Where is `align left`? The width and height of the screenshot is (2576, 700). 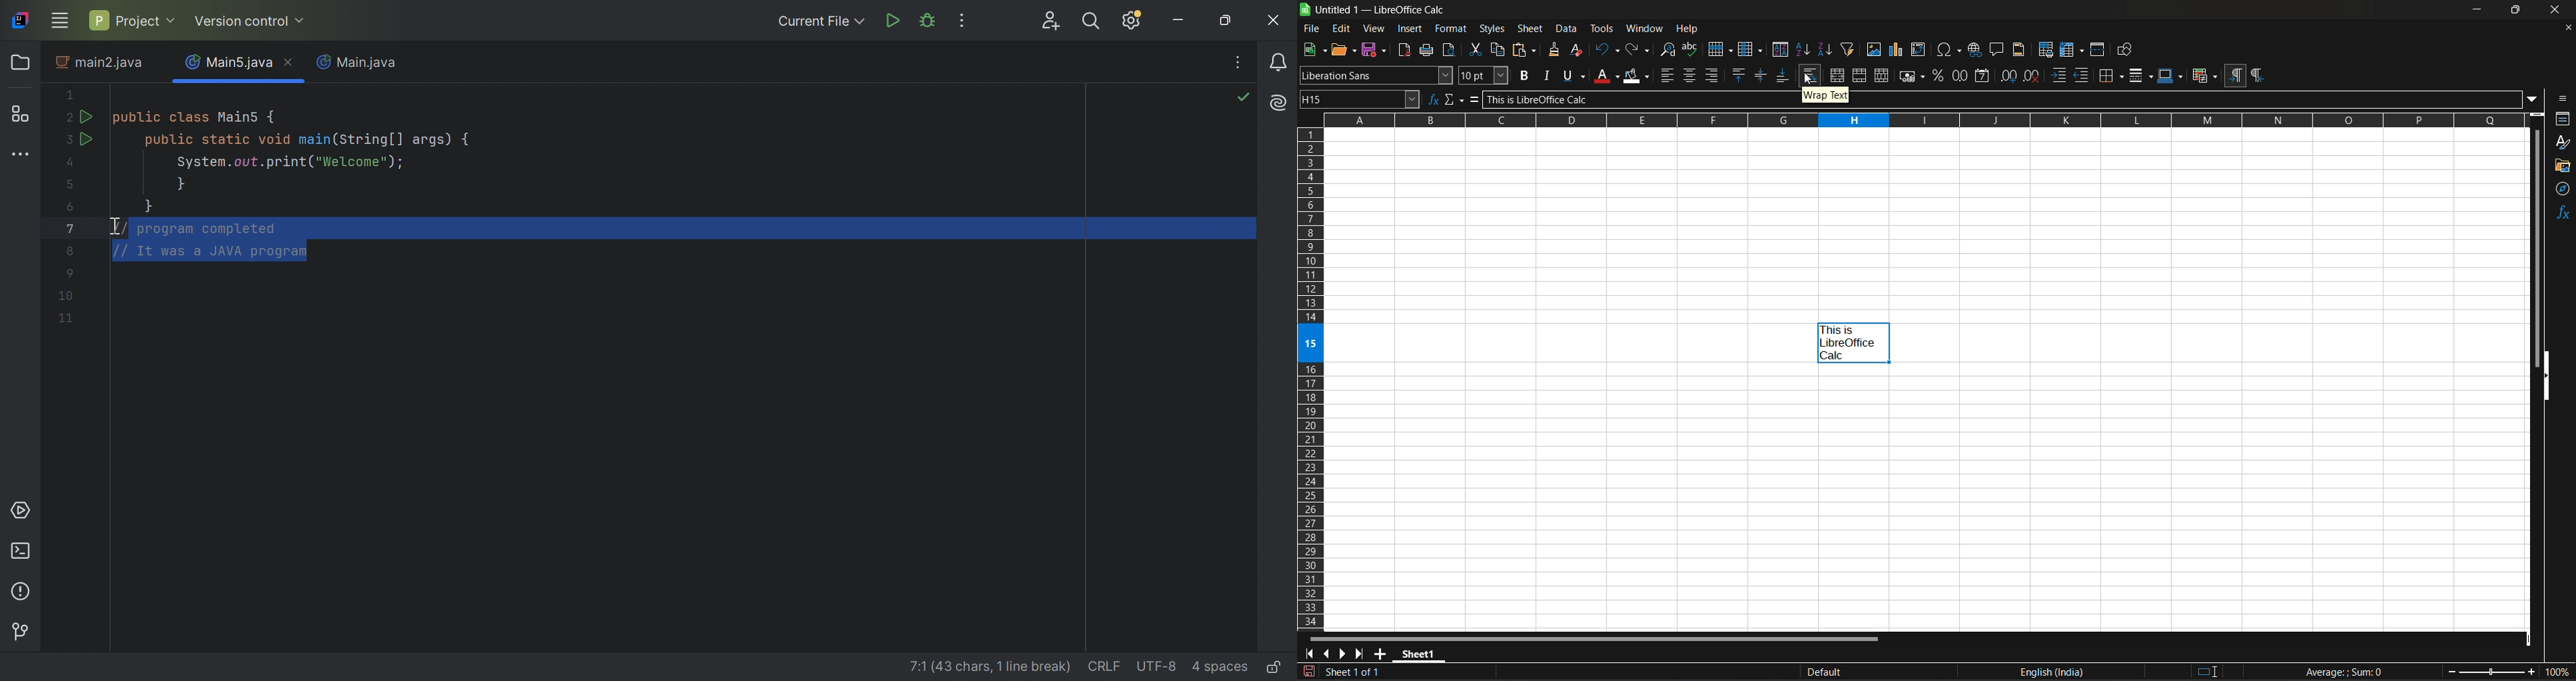
align left is located at coordinates (1668, 75).